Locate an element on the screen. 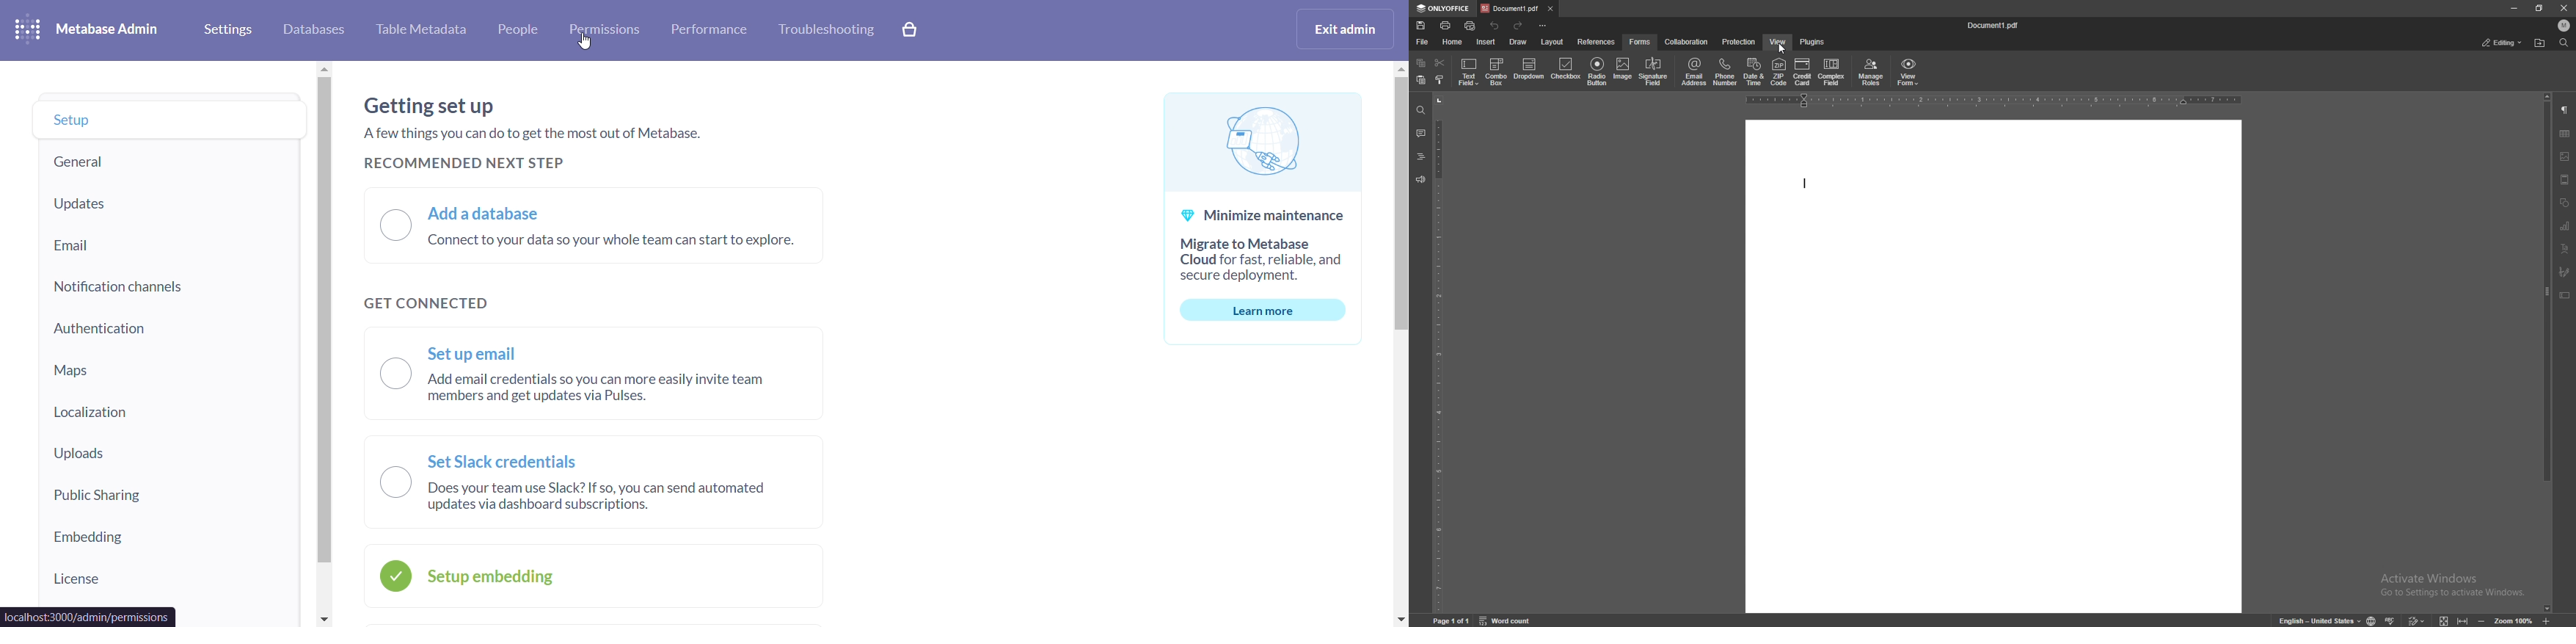 The image size is (2576, 644). image is located at coordinates (1624, 71).